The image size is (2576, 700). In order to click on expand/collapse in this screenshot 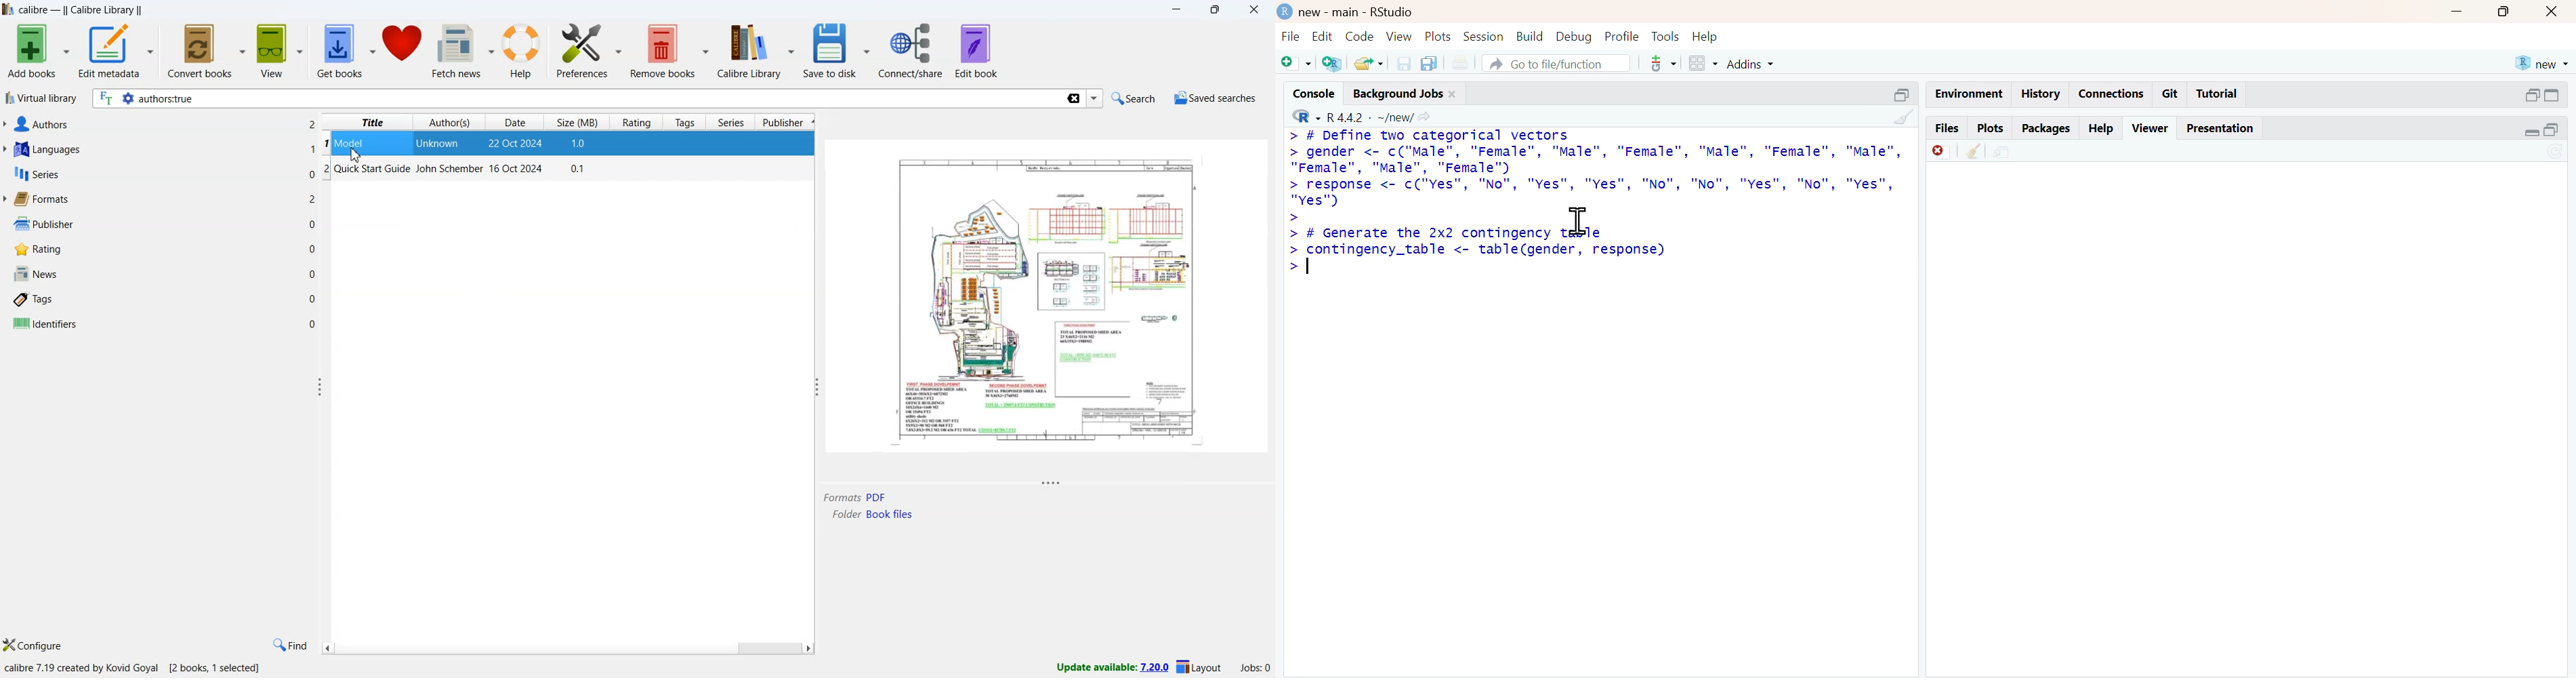, I will do `click(2553, 96)`.